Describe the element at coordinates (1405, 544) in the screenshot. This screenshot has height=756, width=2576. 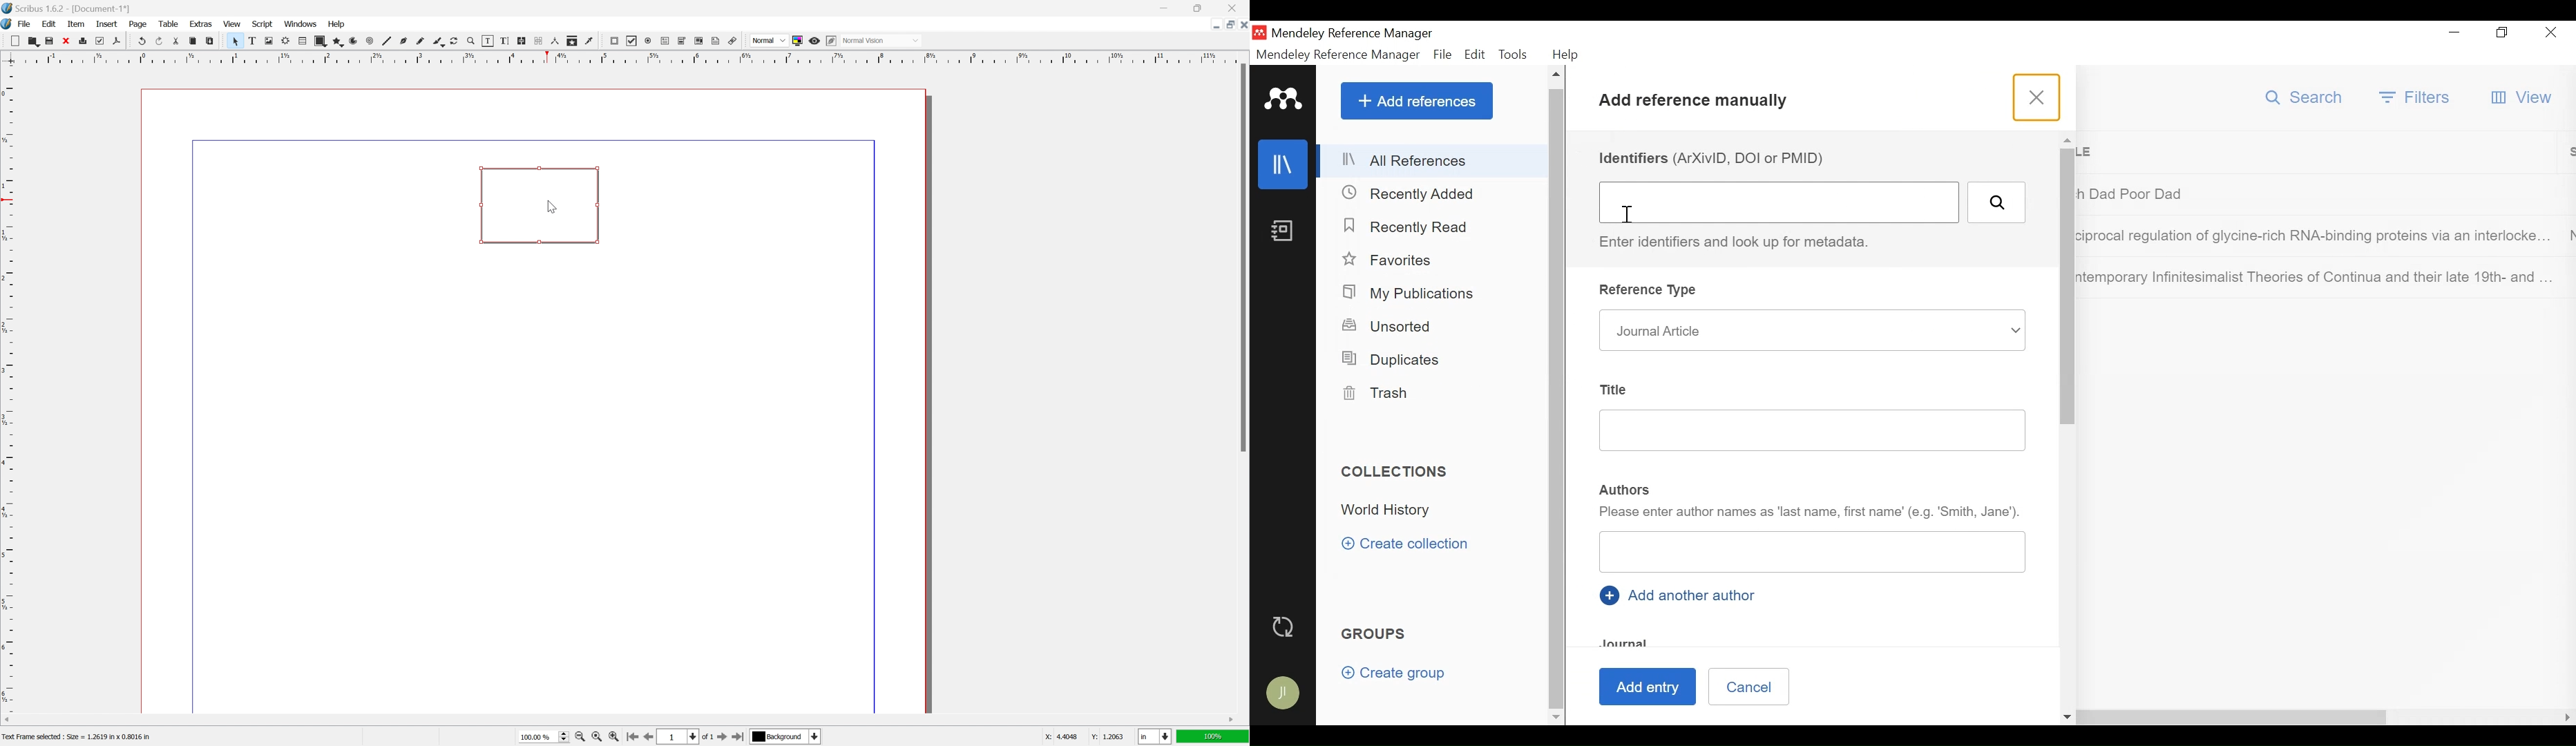
I see `Create Collection` at that location.